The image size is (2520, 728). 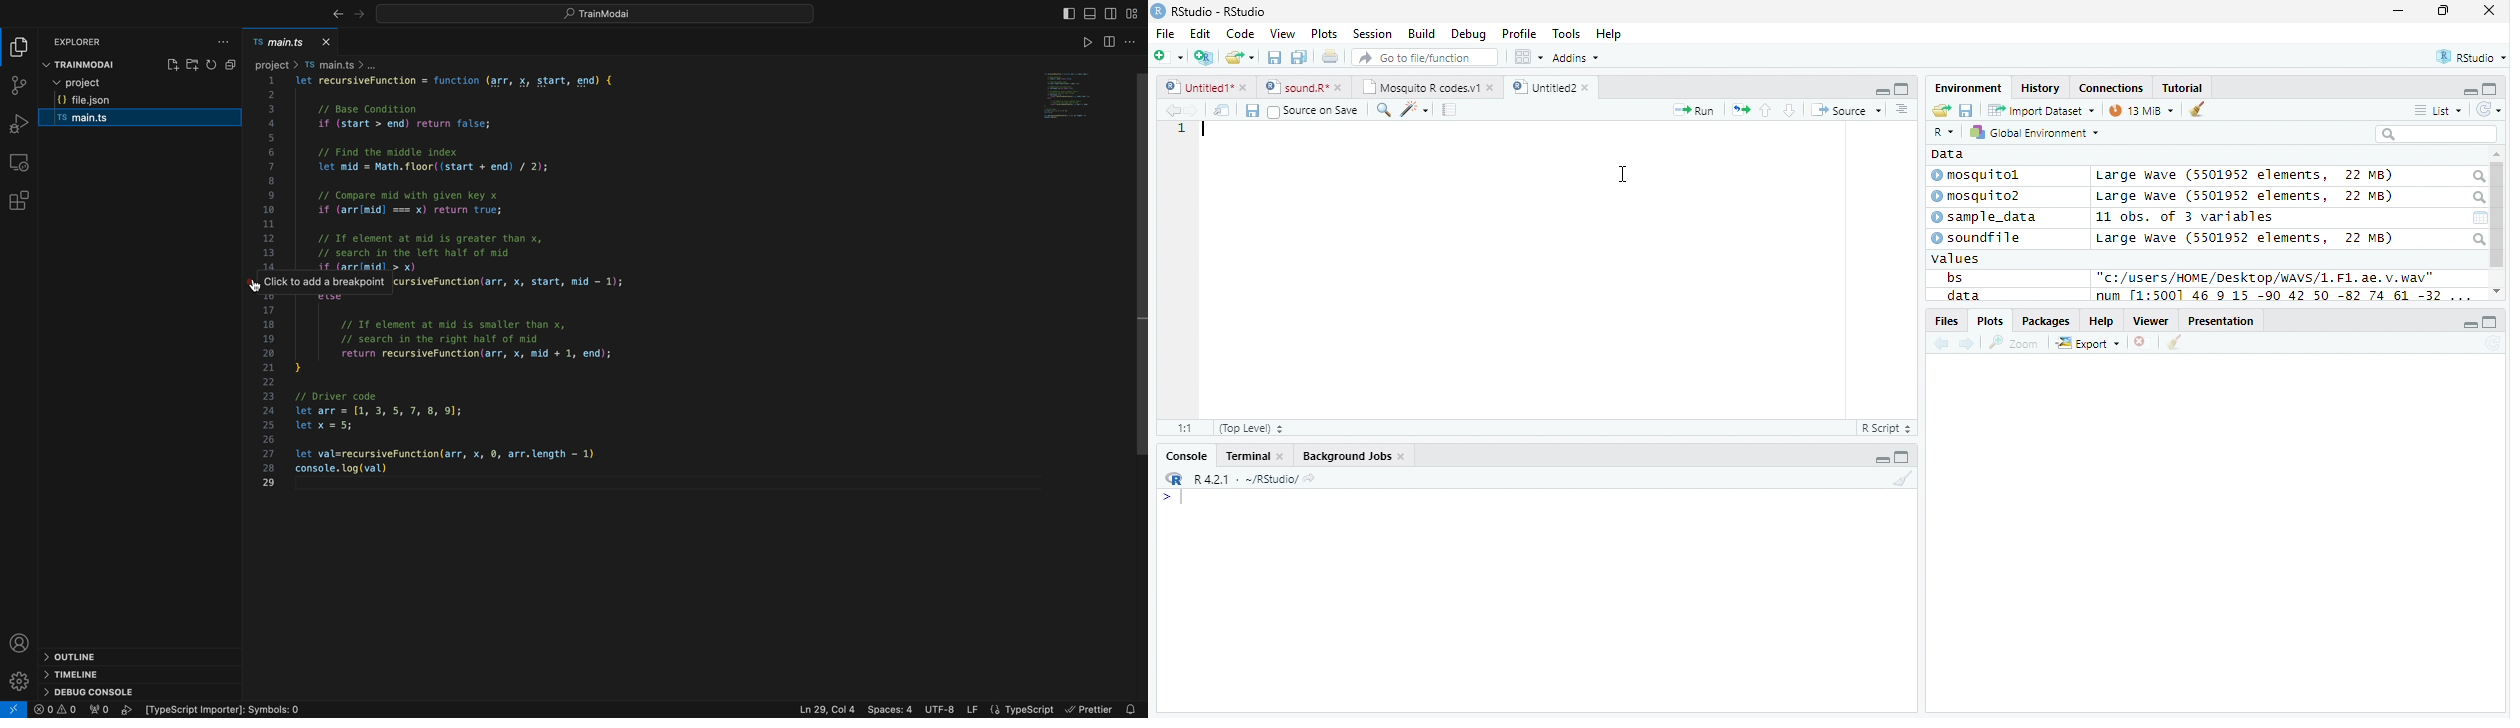 I want to click on mosquito2, so click(x=1980, y=196).